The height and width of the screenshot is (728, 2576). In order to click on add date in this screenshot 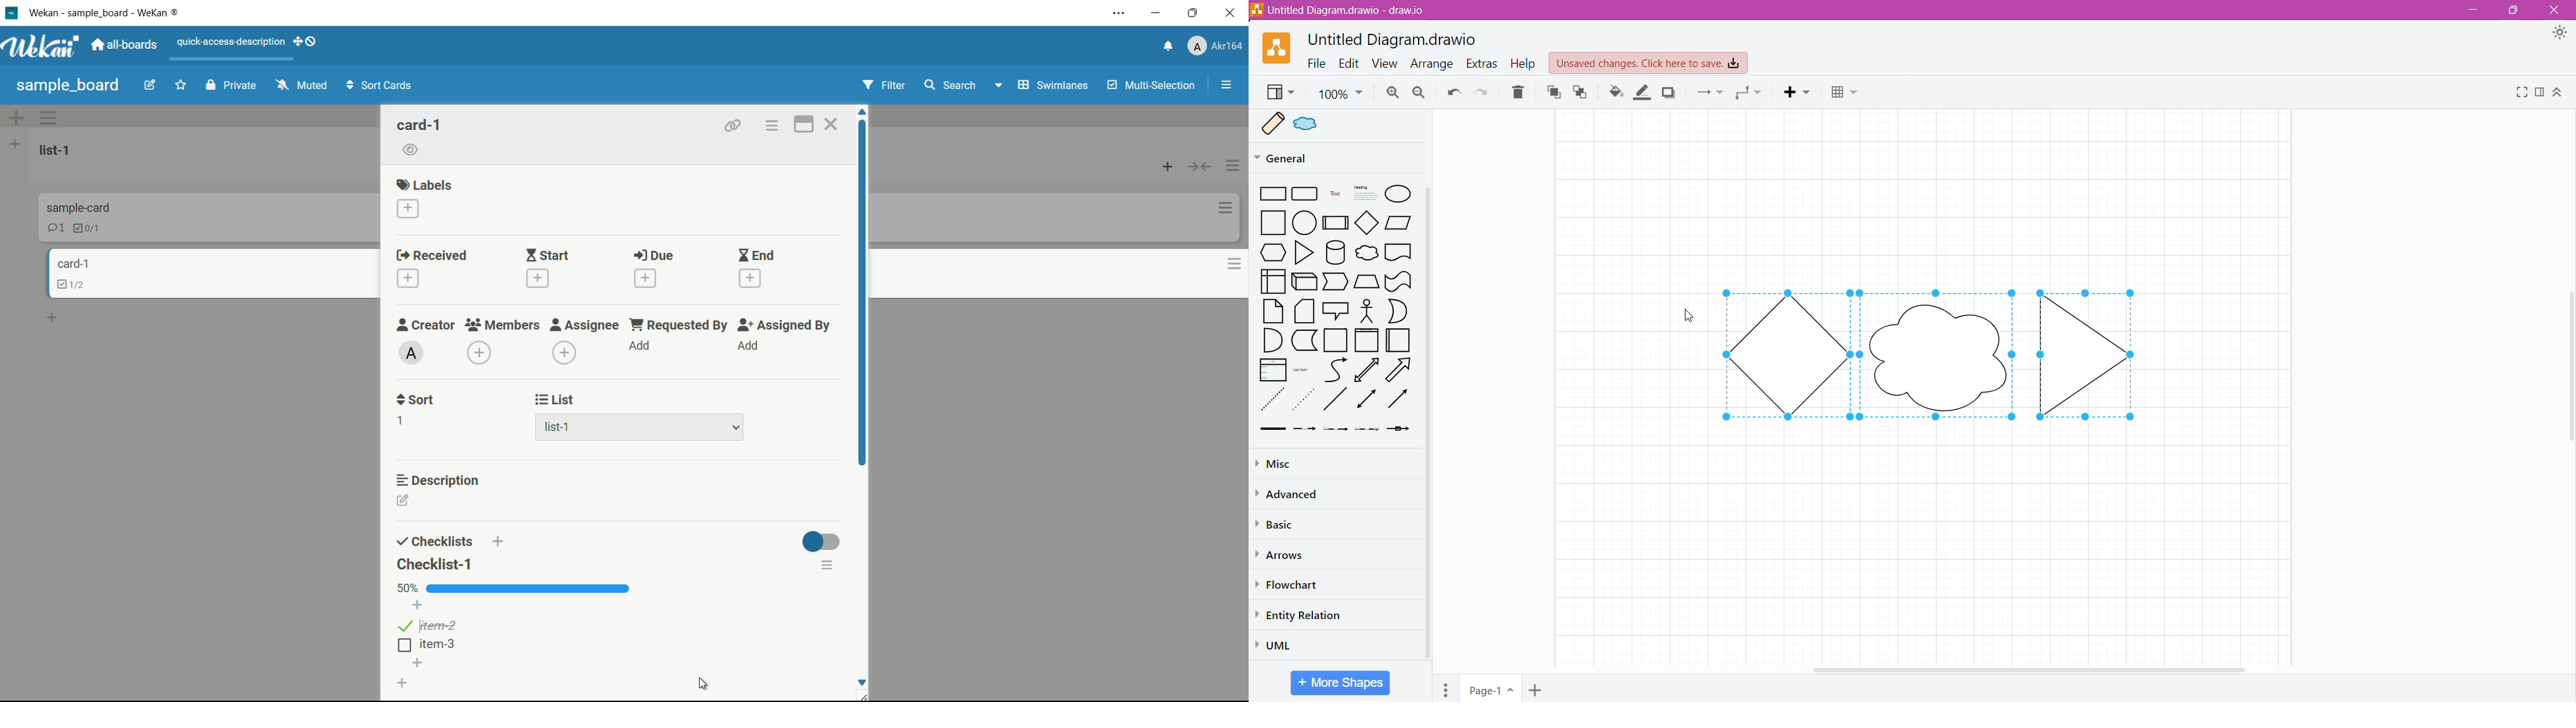, I will do `click(408, 279)`.